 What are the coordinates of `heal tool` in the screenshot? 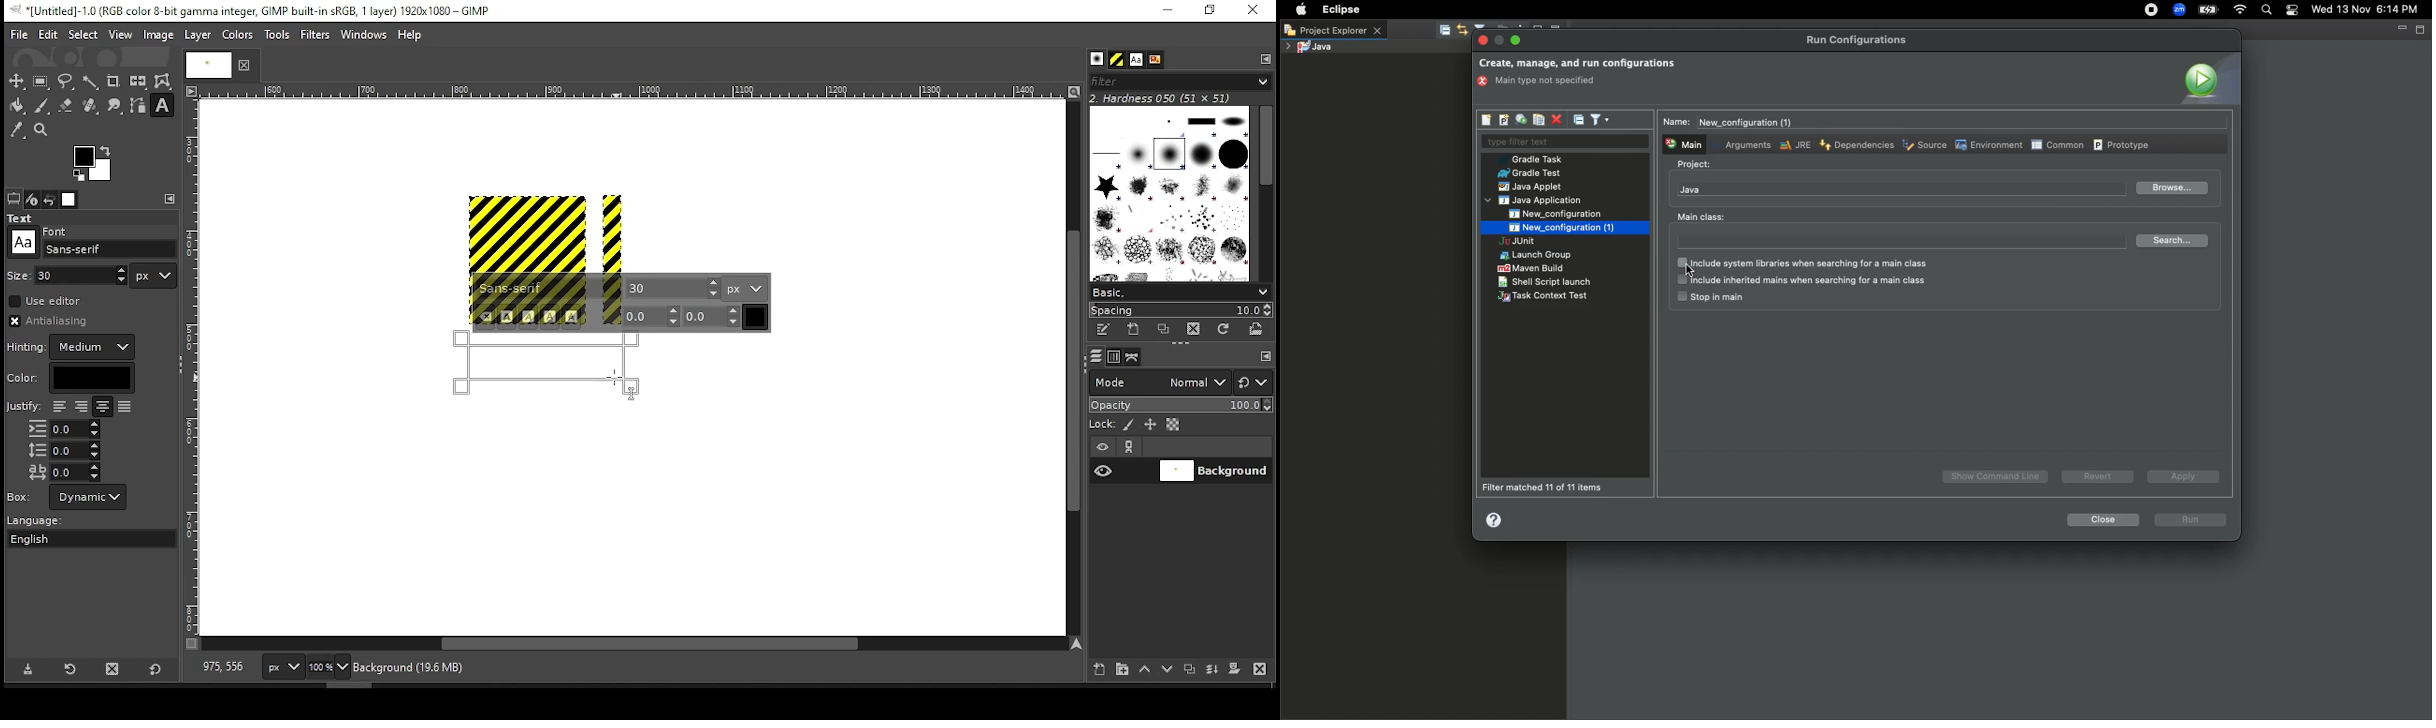 It's located at (92, 107).